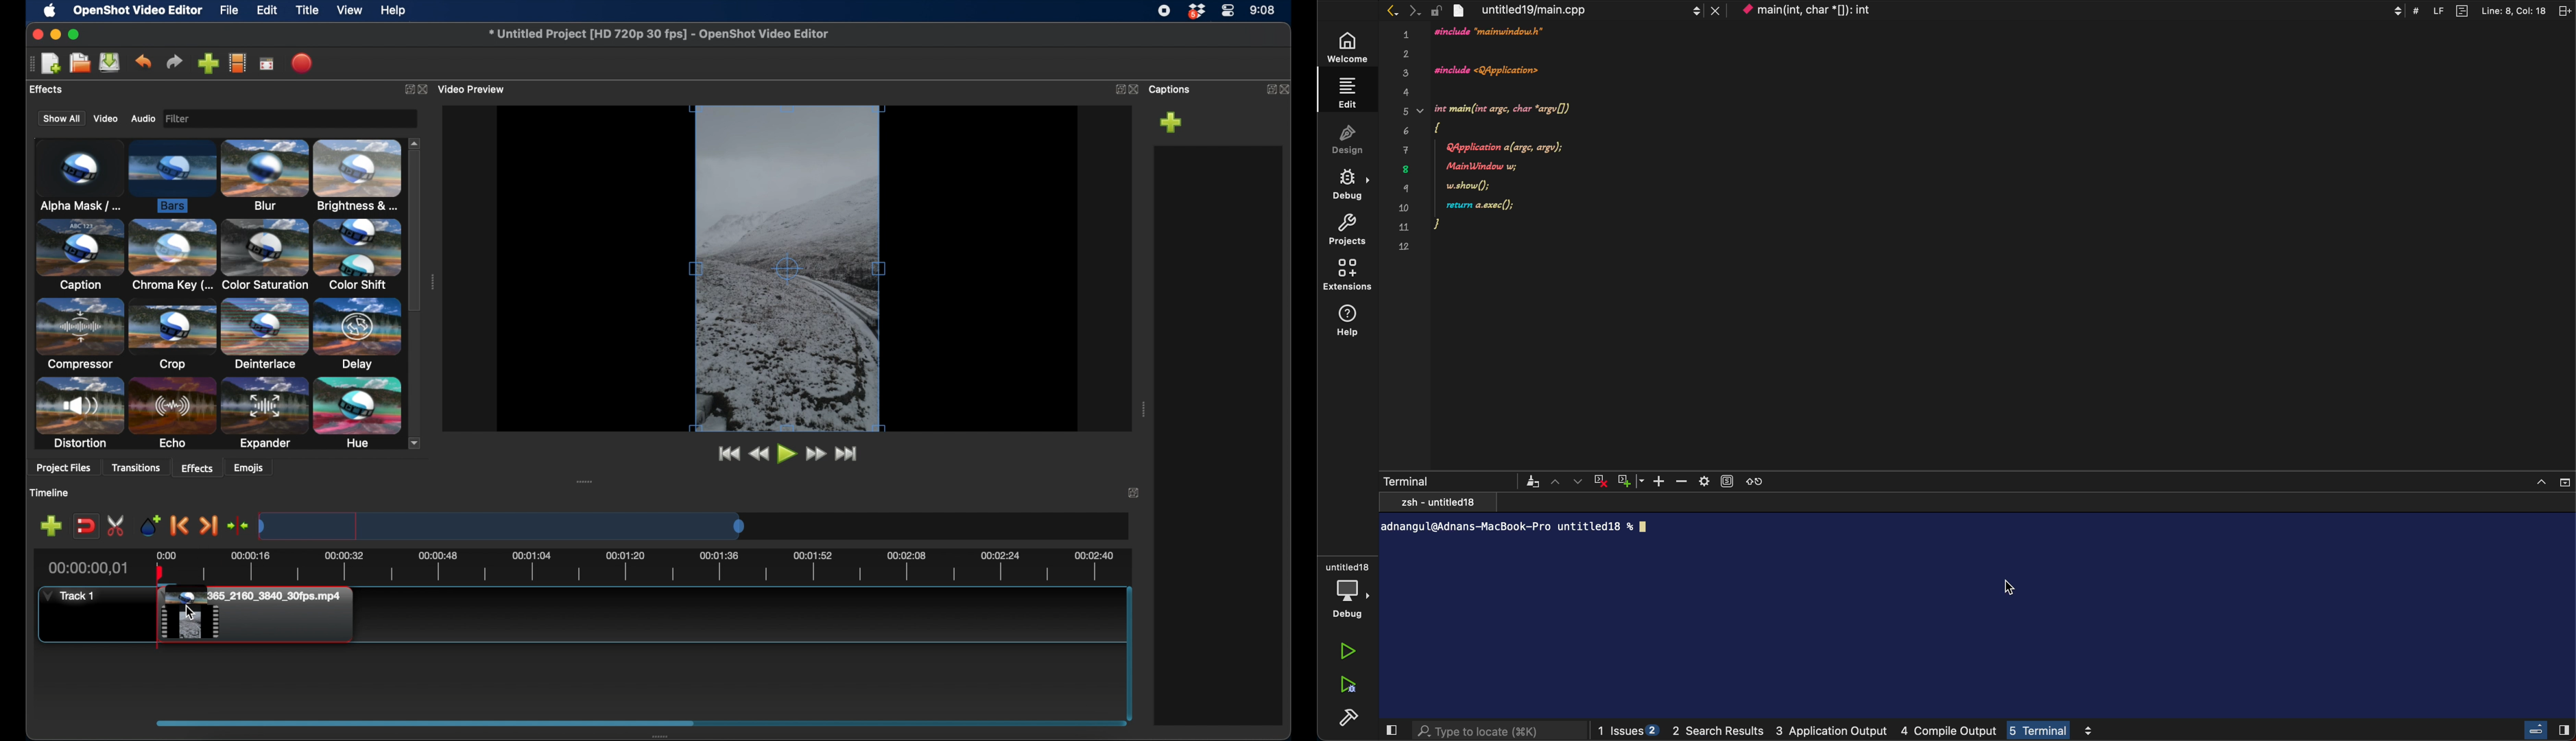 Image resolution: width=2576 pixels, height=756 pixels. Describe the element at coordinates (1511, 139) in the screenshot. I see `code` at that location.